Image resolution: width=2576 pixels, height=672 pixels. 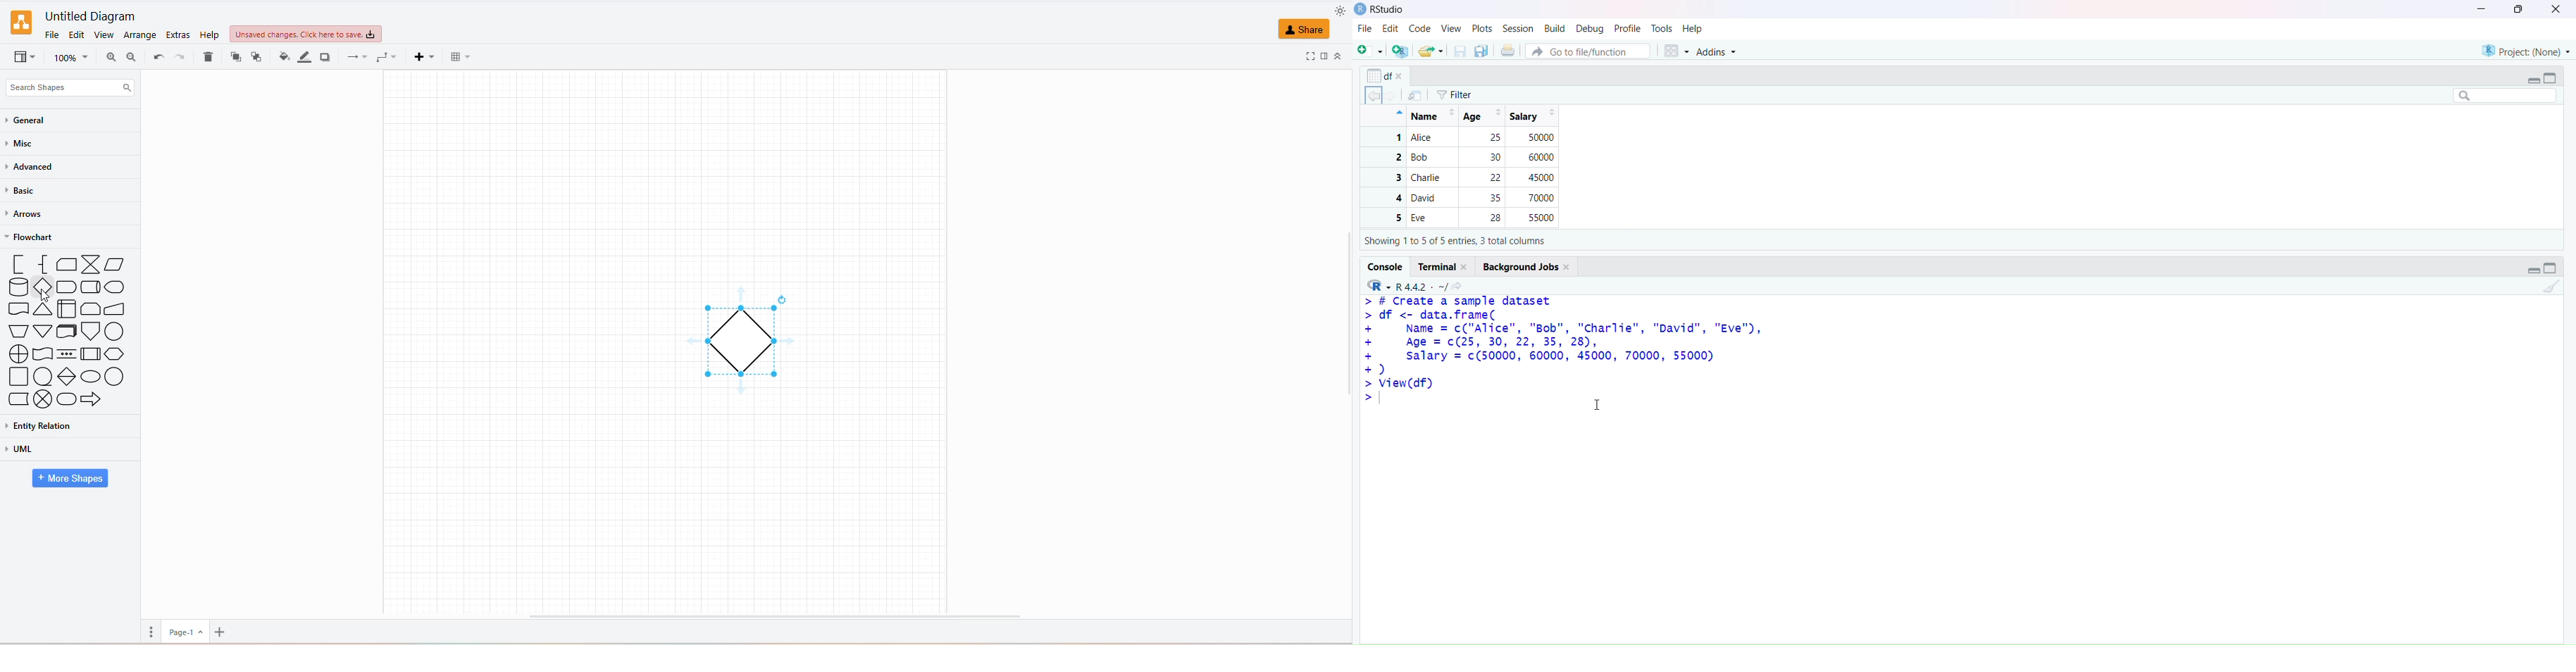 What do you see at coordinates (106, 35) in the screenshot?
I see `VIEW` at bounding box center [106, 35].